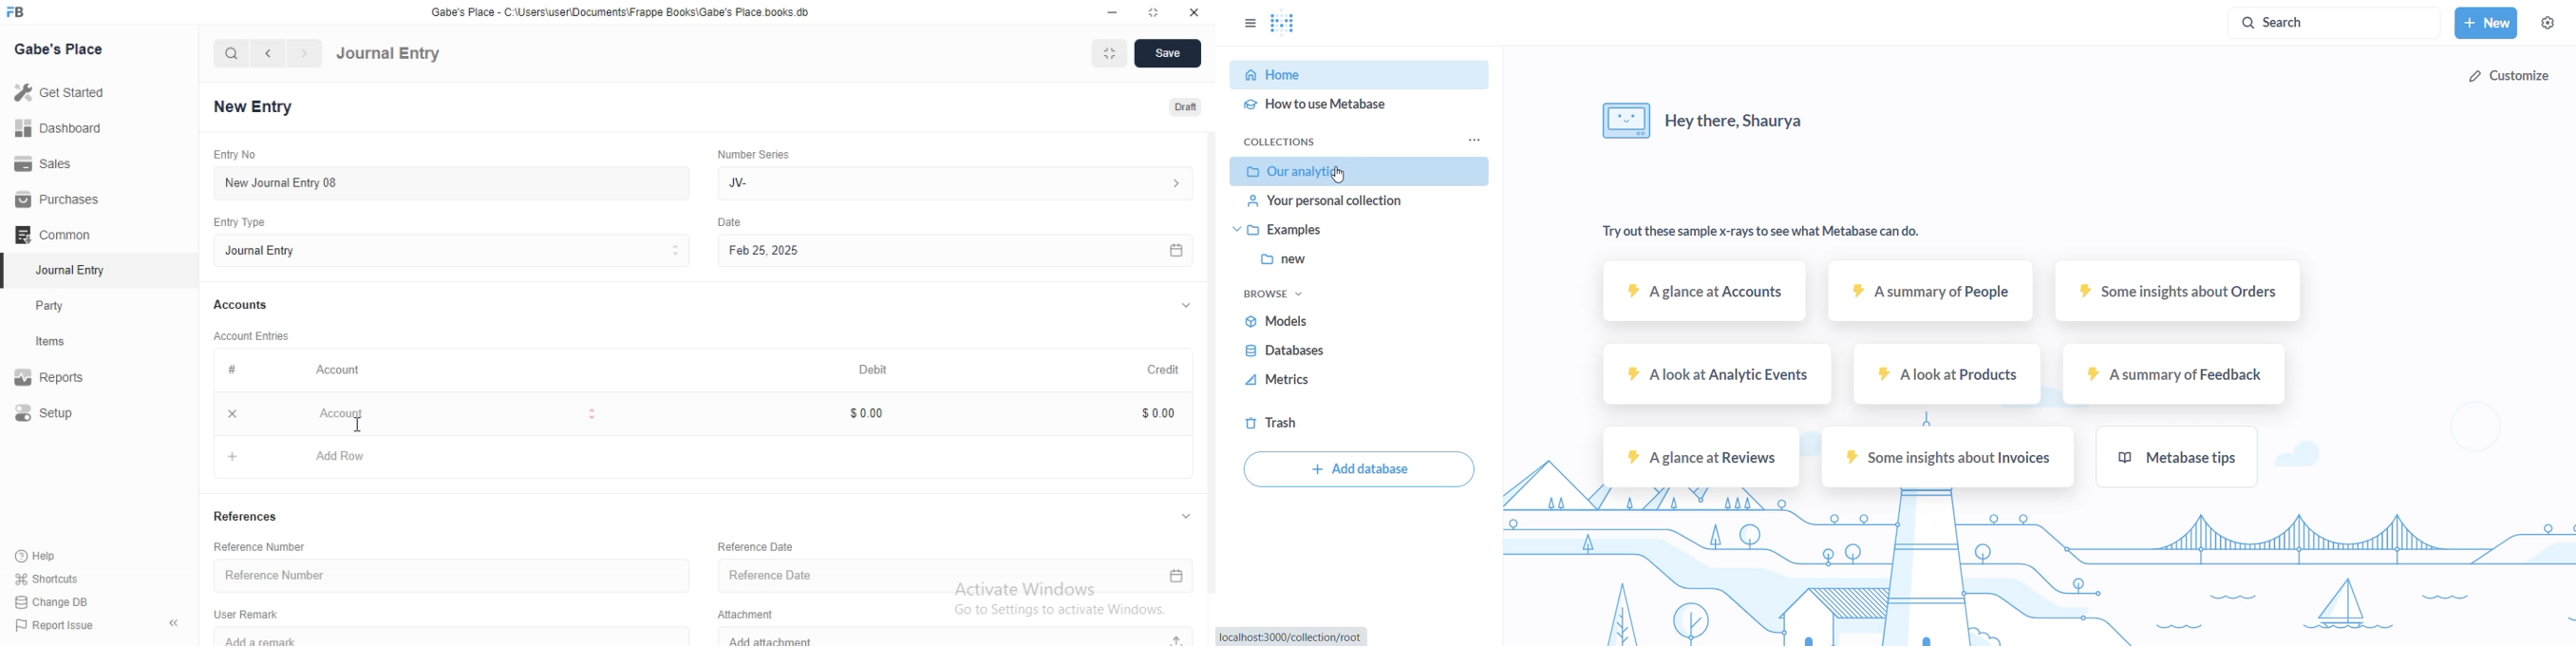  What do you see at coordinates (1298, 637) in the screenshot?
I see `localhost3000/collection/root` at bounding box center [1298, 637].